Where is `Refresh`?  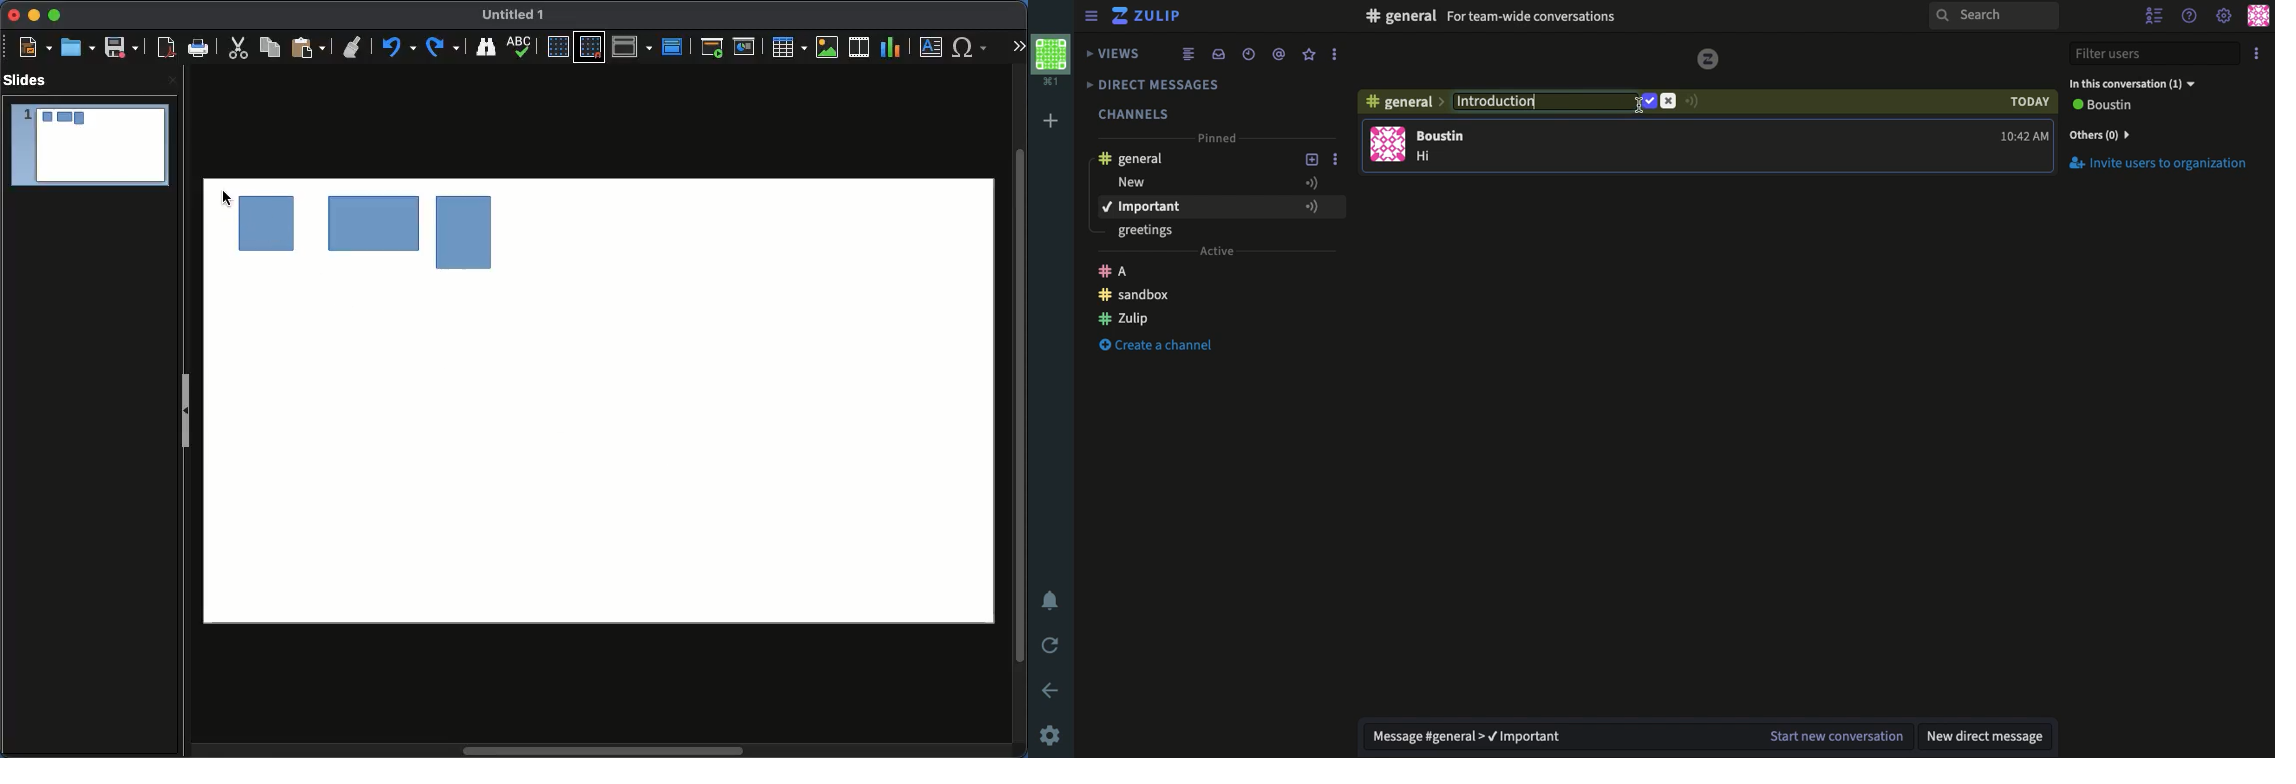 Refresh is located at coordinates (1052, 645).